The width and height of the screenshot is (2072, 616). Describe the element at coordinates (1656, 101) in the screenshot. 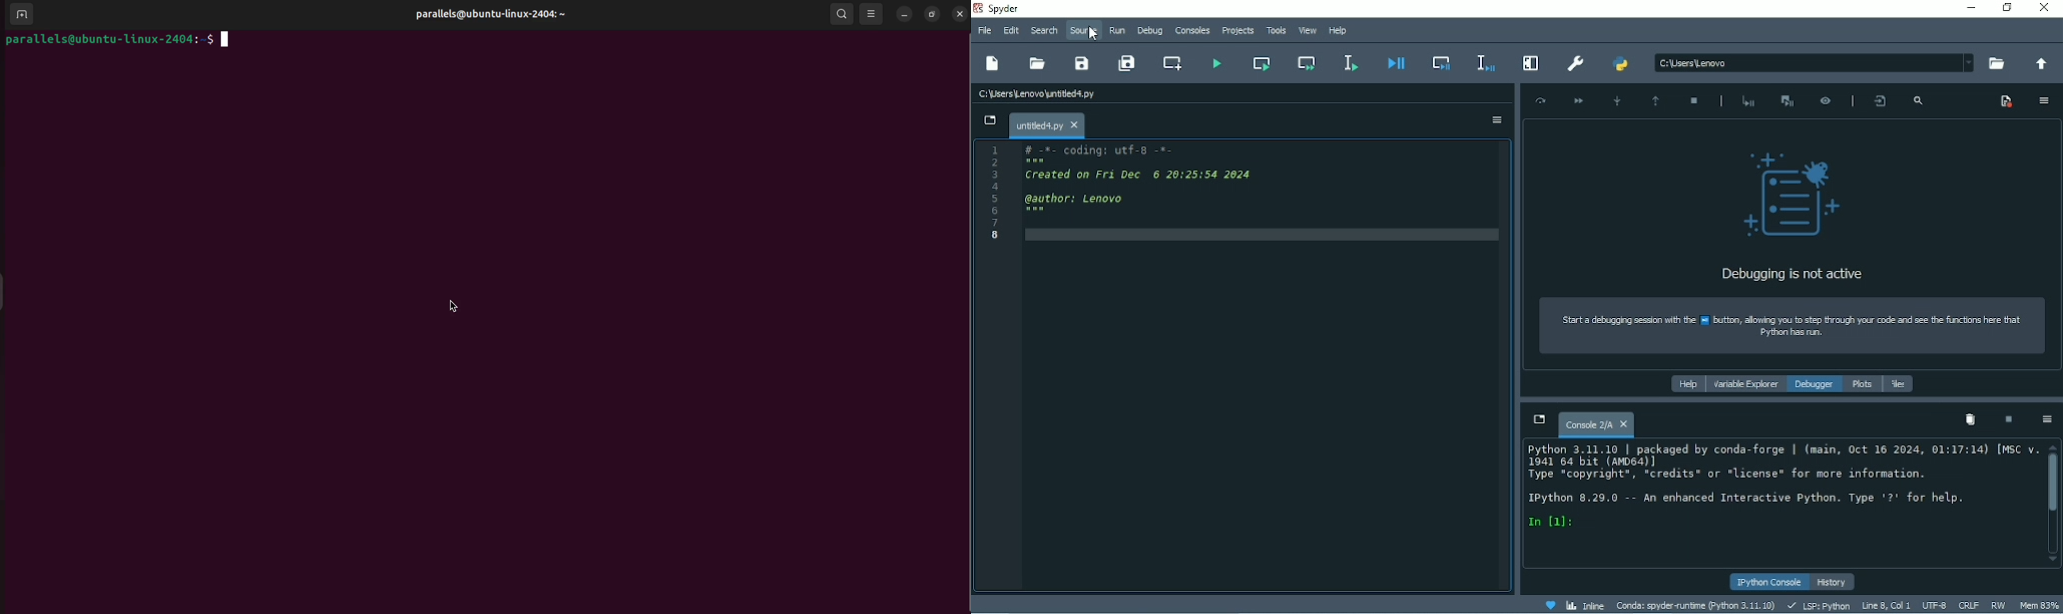

I see `Execute until function or method returns ` at that location.